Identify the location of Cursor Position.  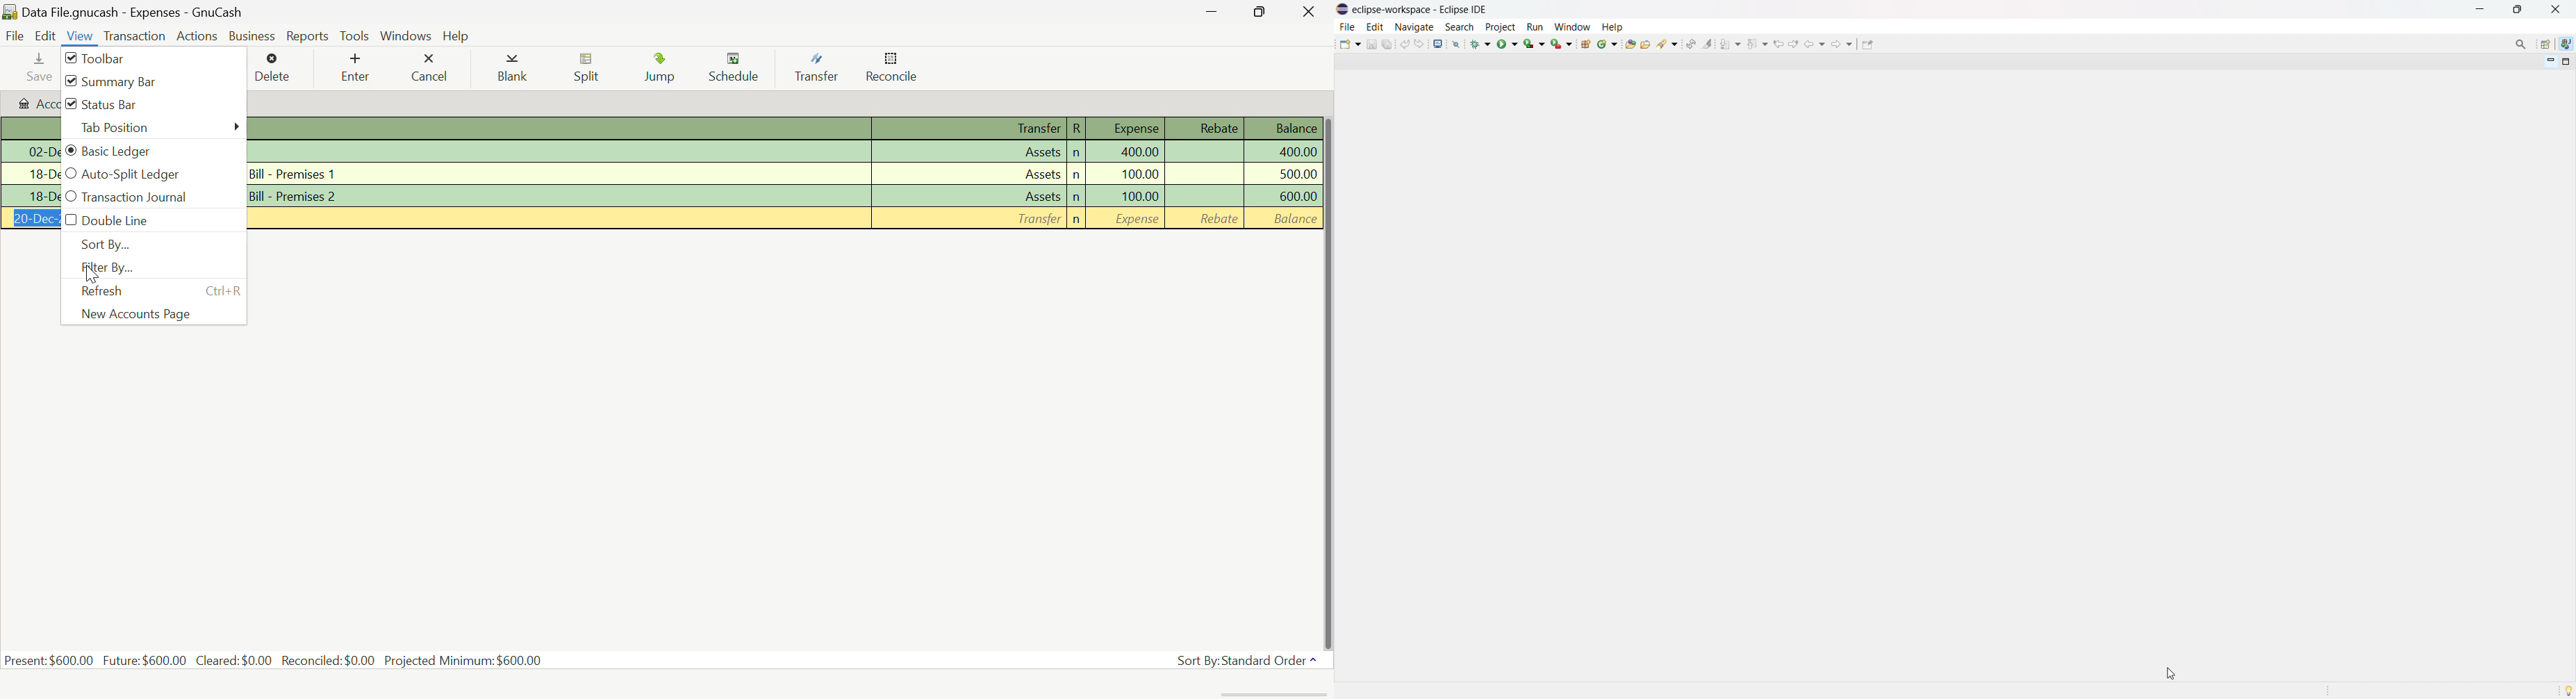
(90, 270).